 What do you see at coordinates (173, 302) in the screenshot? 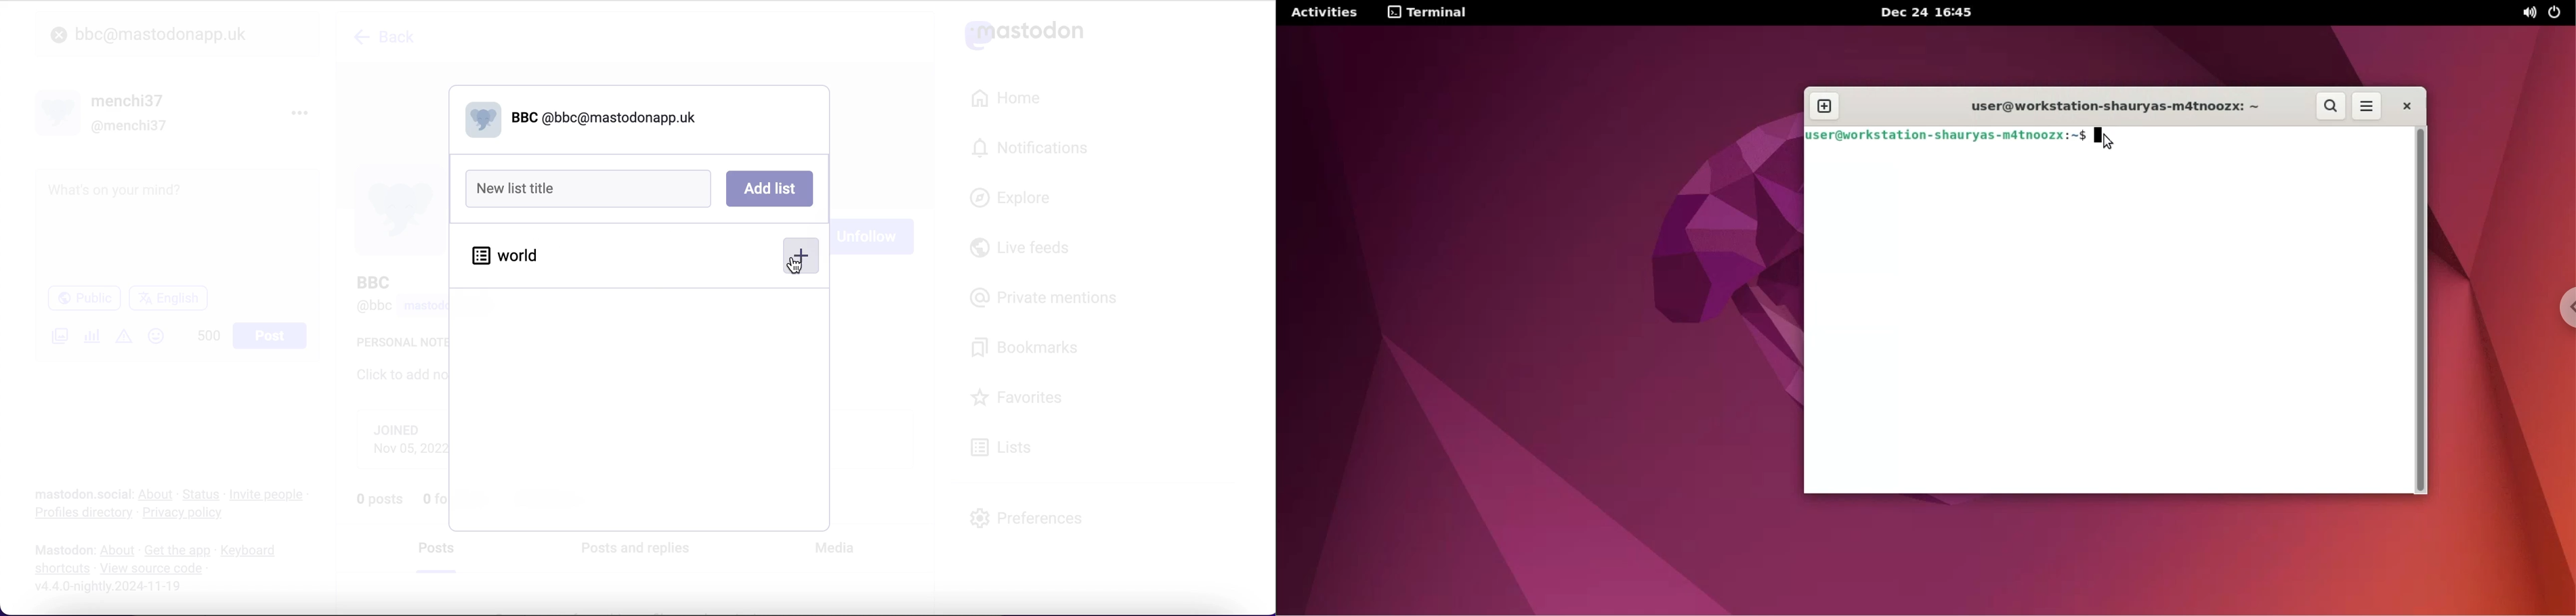
I see `language` at bounding box center [173, 302].